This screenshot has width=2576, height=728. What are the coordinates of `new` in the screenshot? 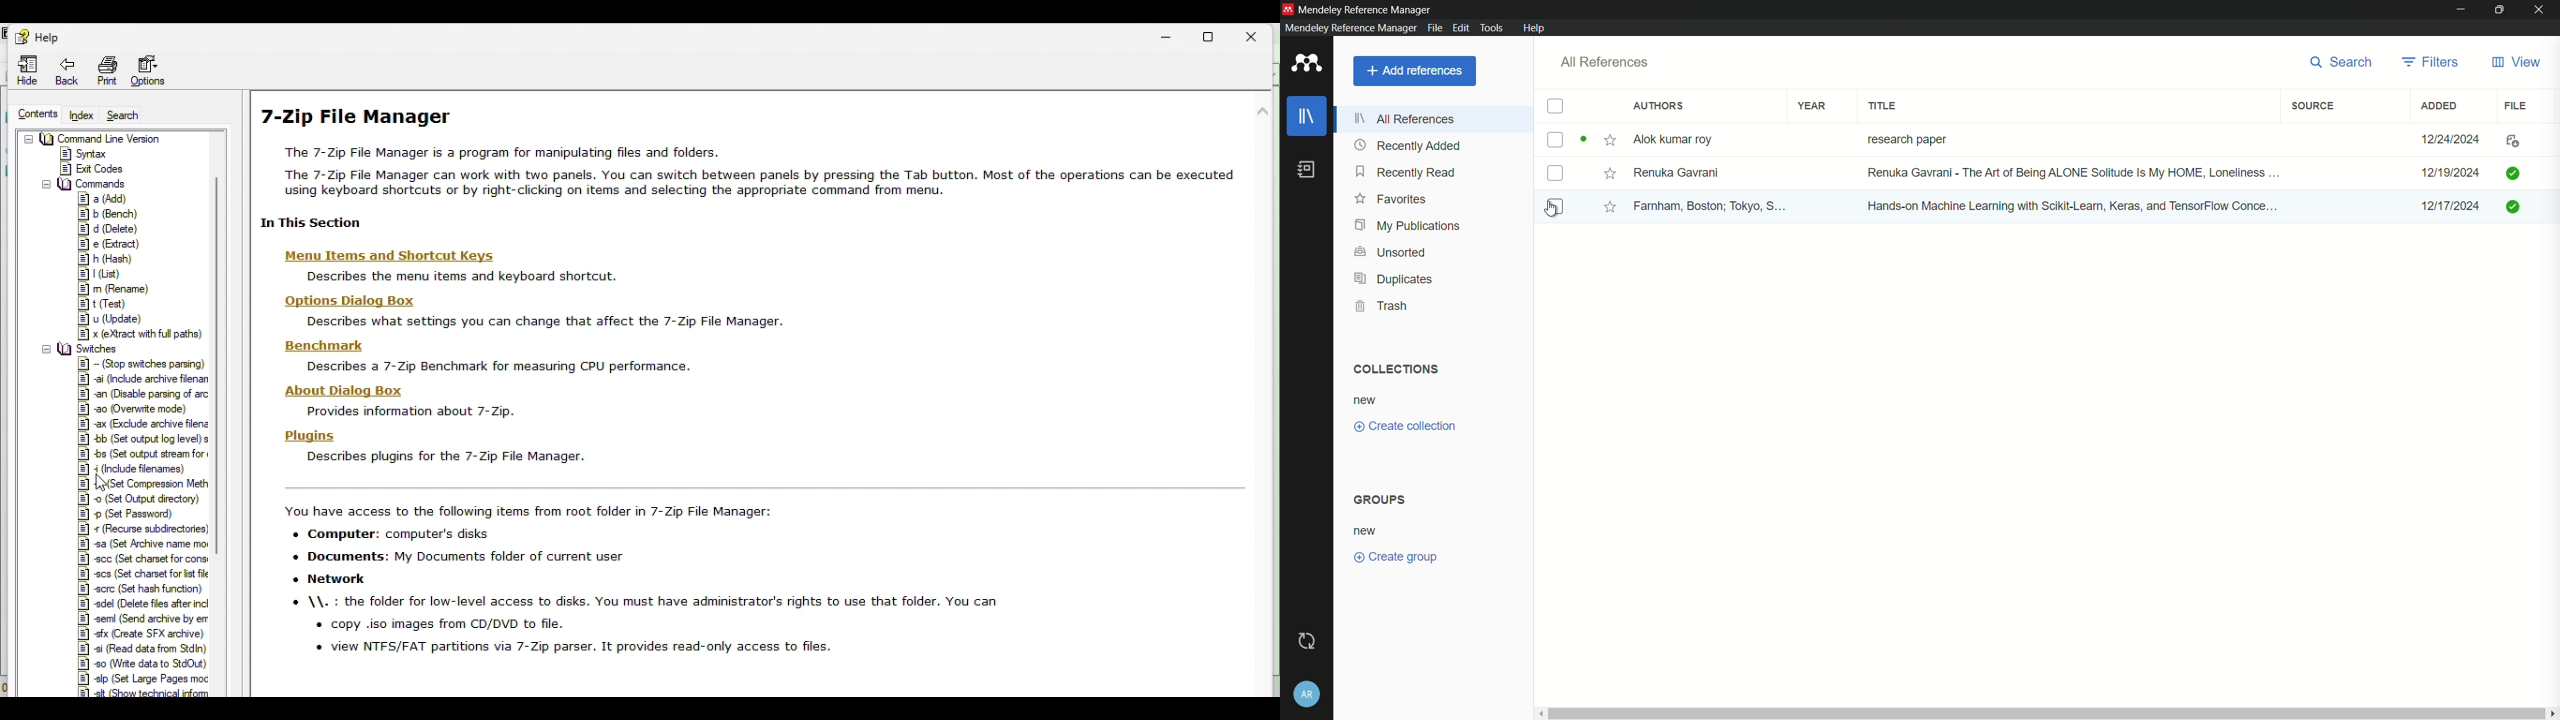 It's located at (1367, 401).